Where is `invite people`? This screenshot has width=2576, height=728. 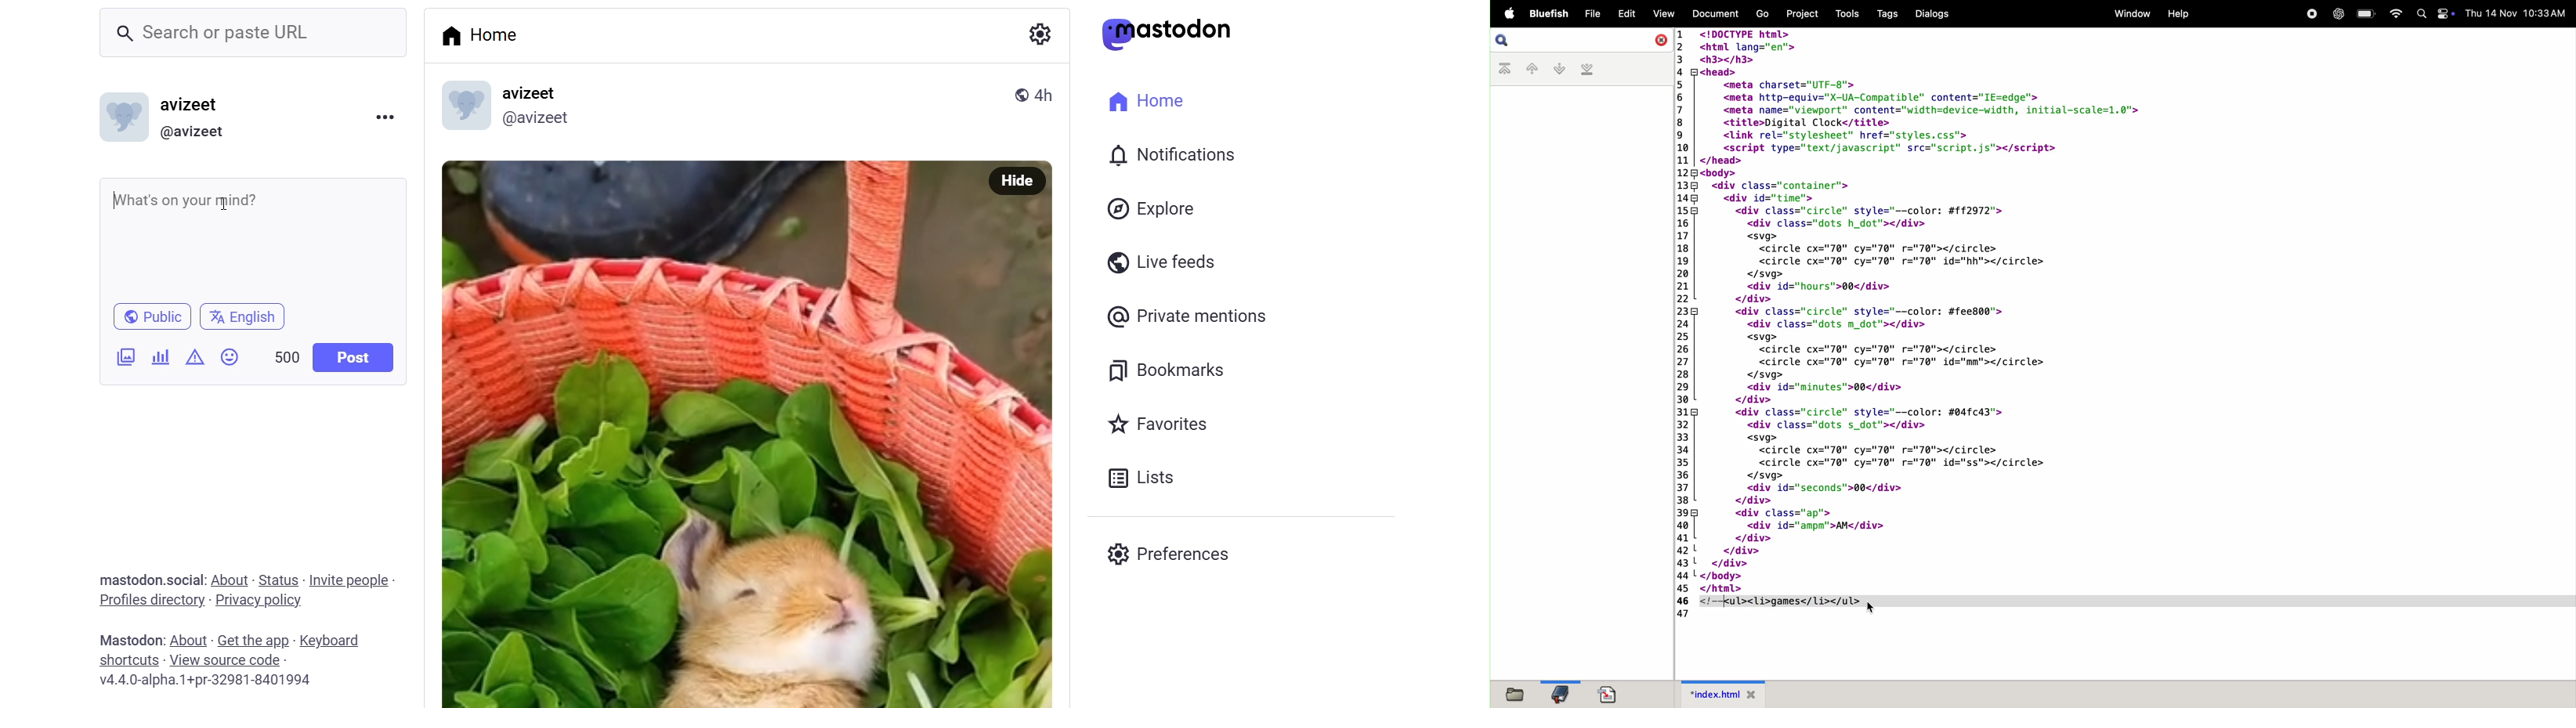 invite people is located at coordinates (354, 578).